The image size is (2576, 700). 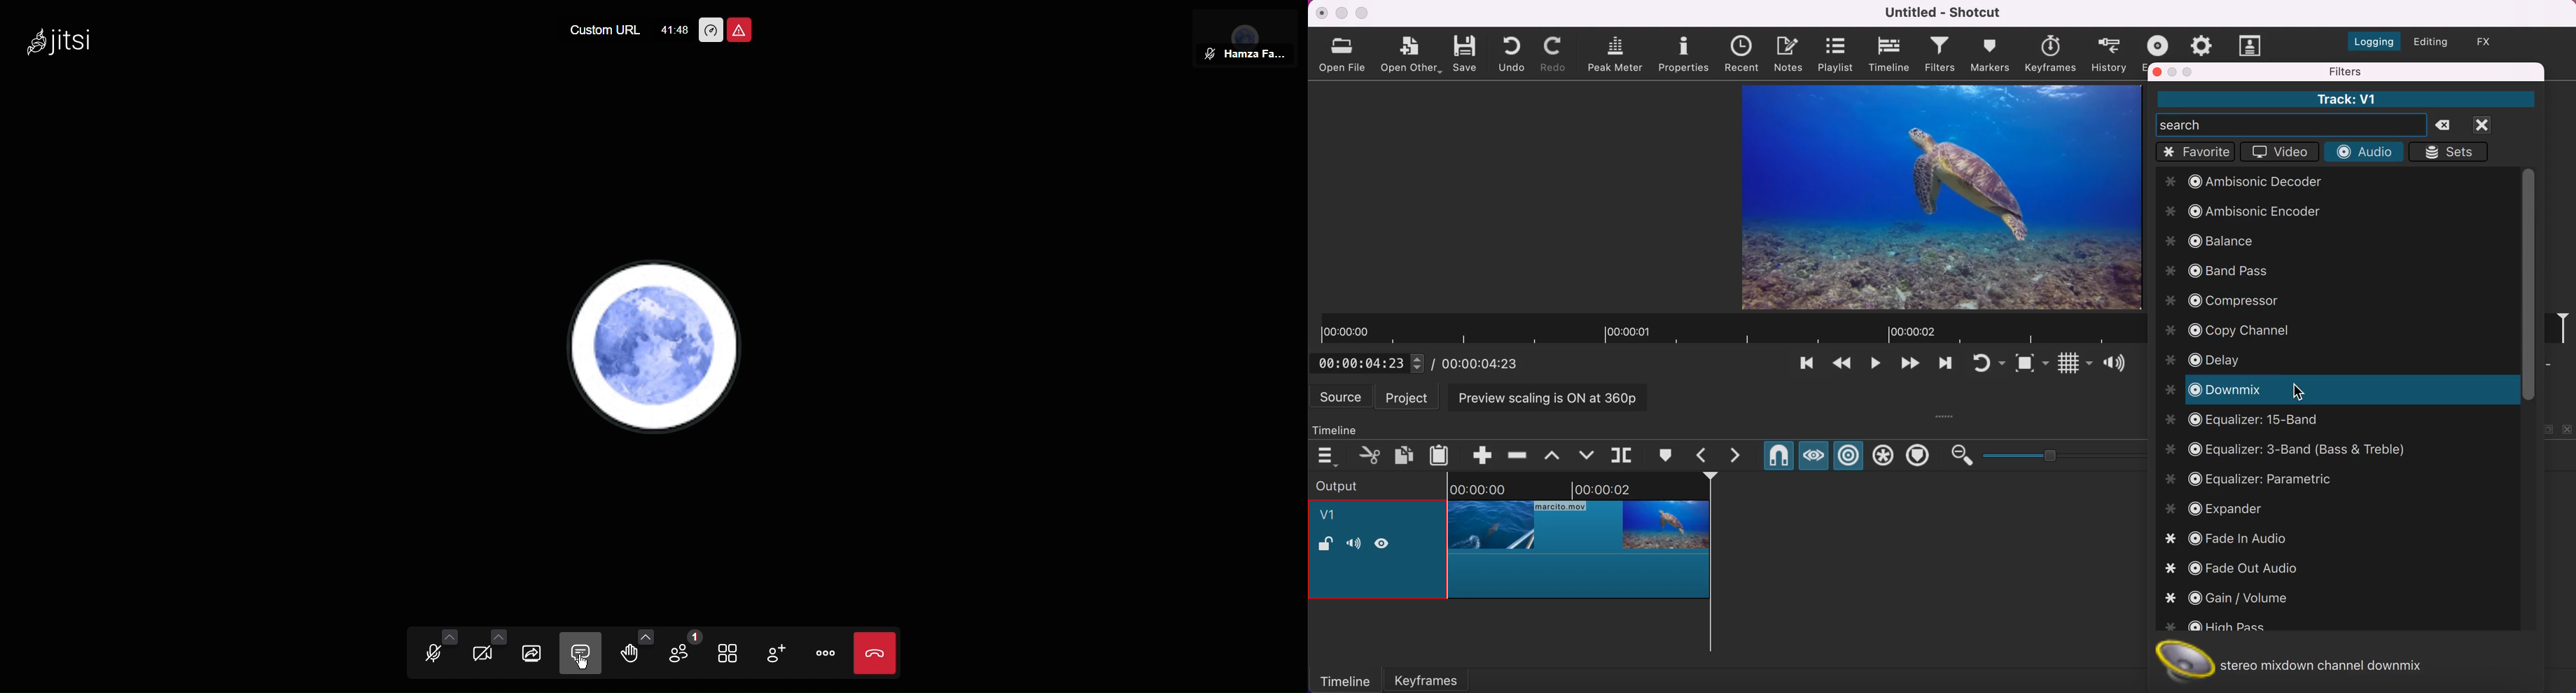 I want to click on cut, so click(x=1370, y=455).